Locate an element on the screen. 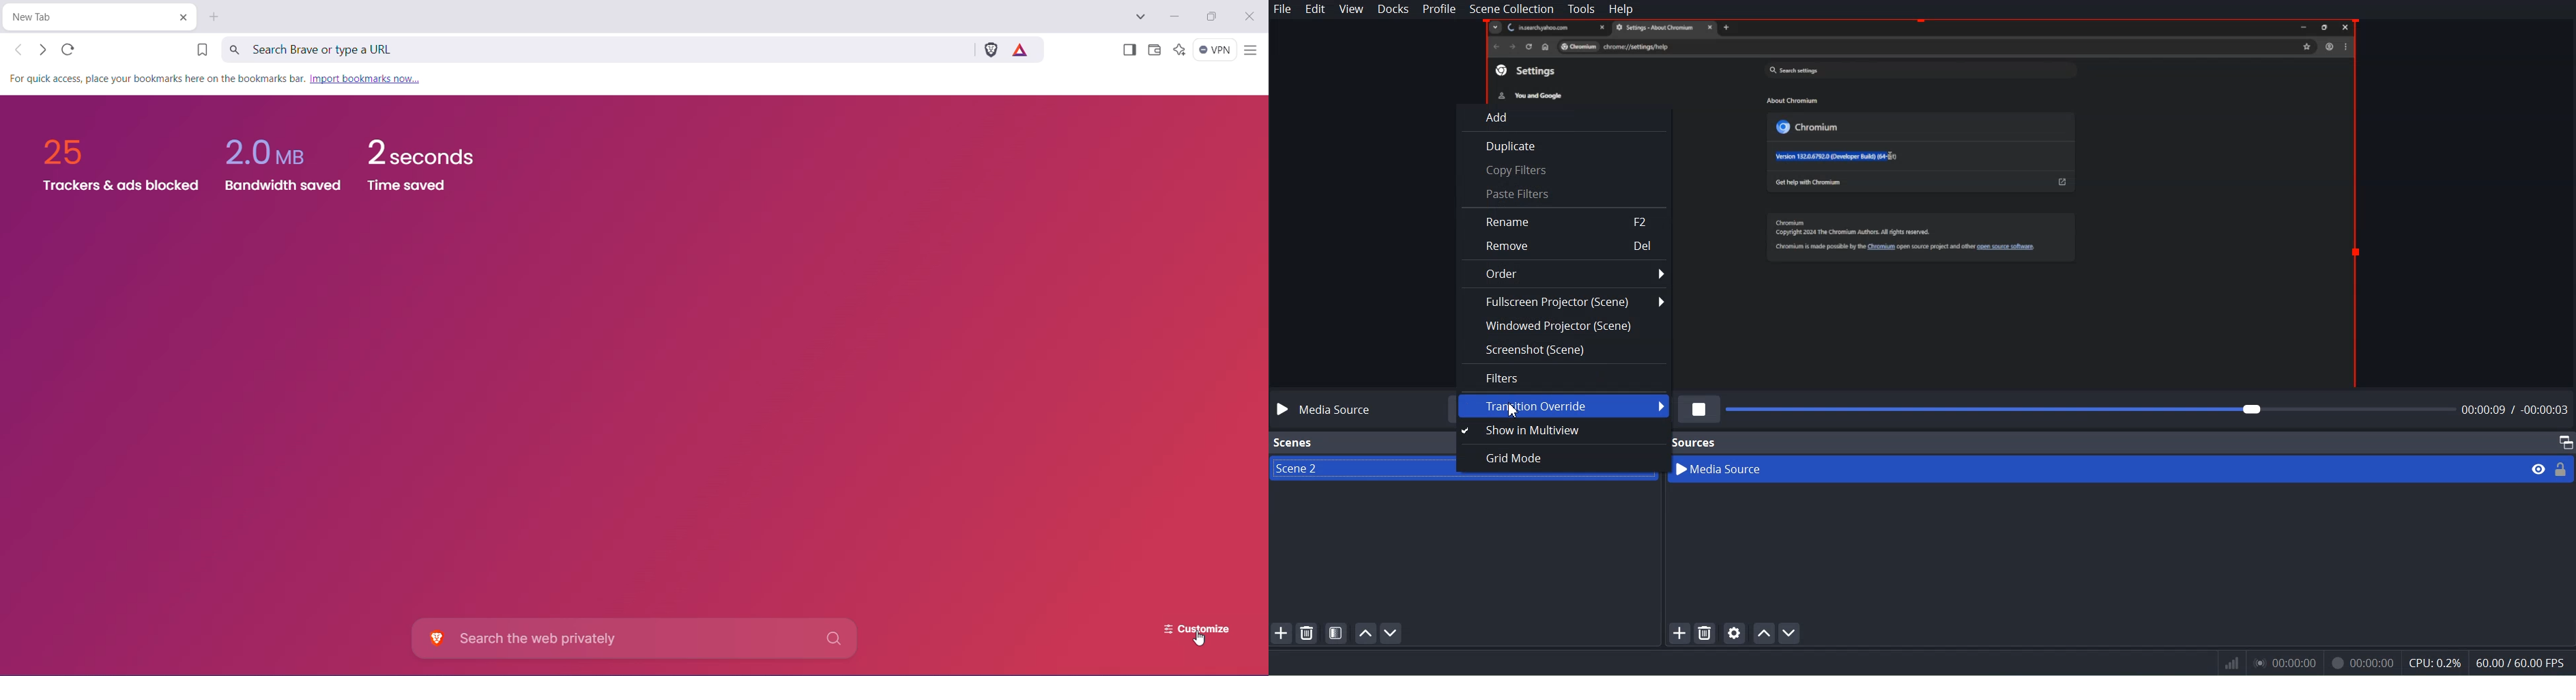 This screenshot has height=700, width=2576. Transition Override is located at coordinates (1563, 405).